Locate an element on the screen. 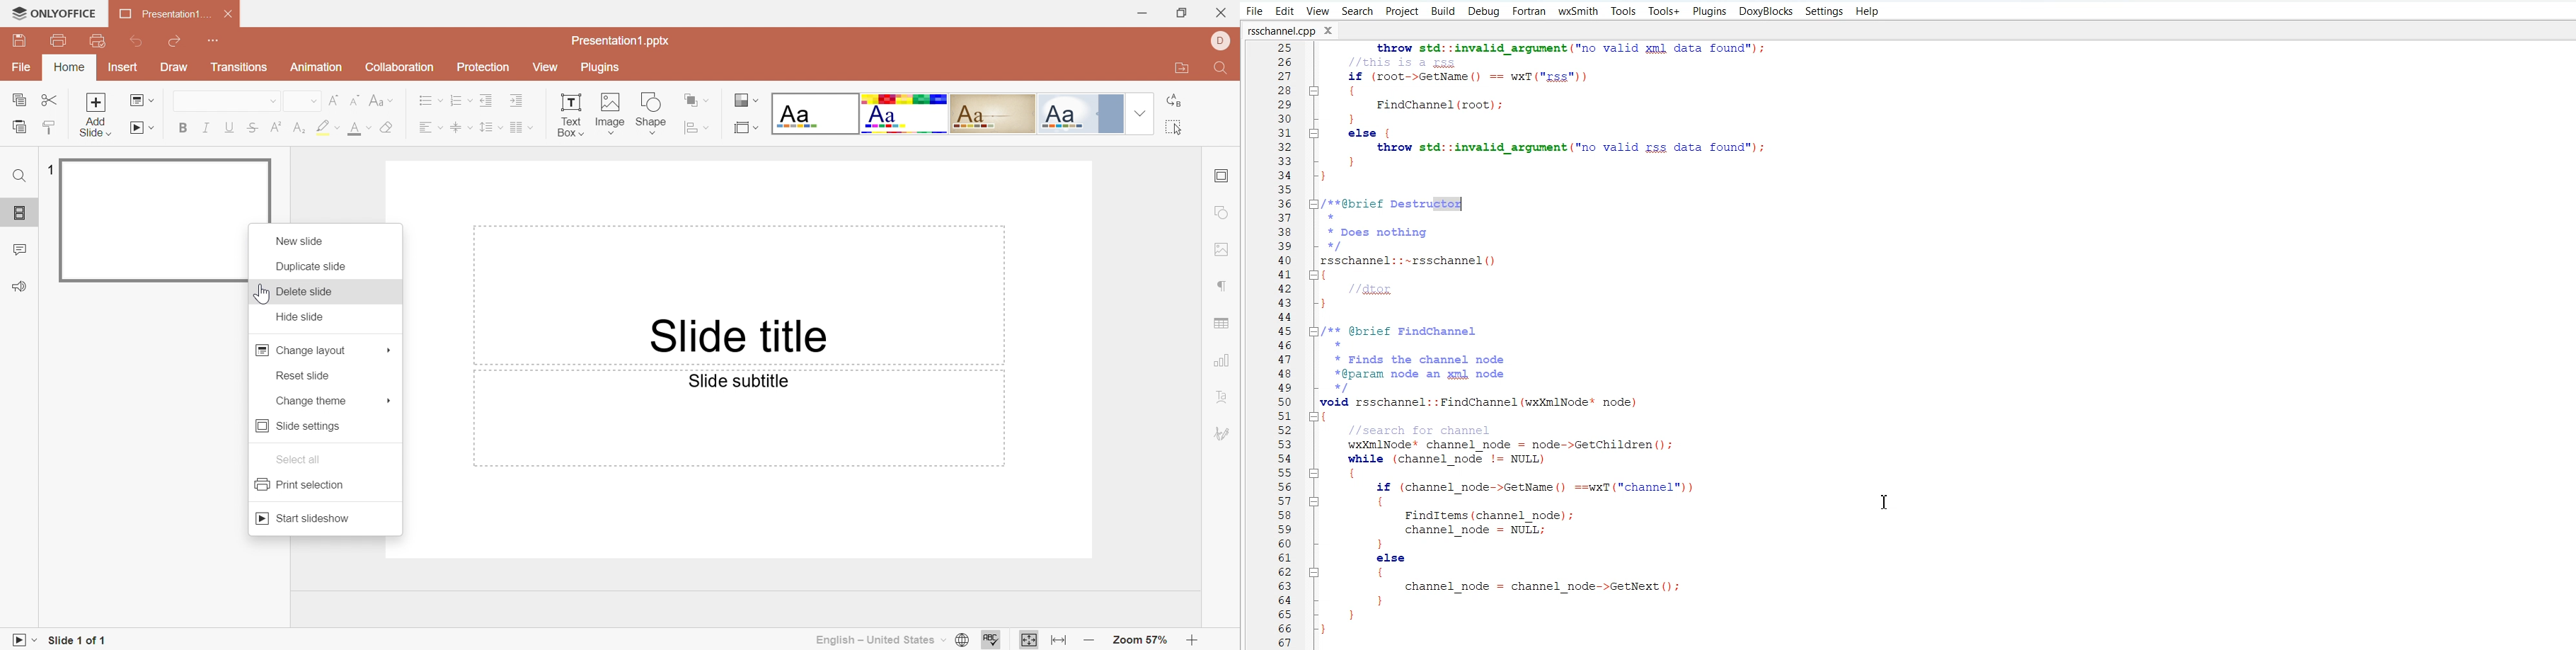 The height and width of the screenshot is (672, 2576). DoxyBlocks is located at coordinates (1766, 11).